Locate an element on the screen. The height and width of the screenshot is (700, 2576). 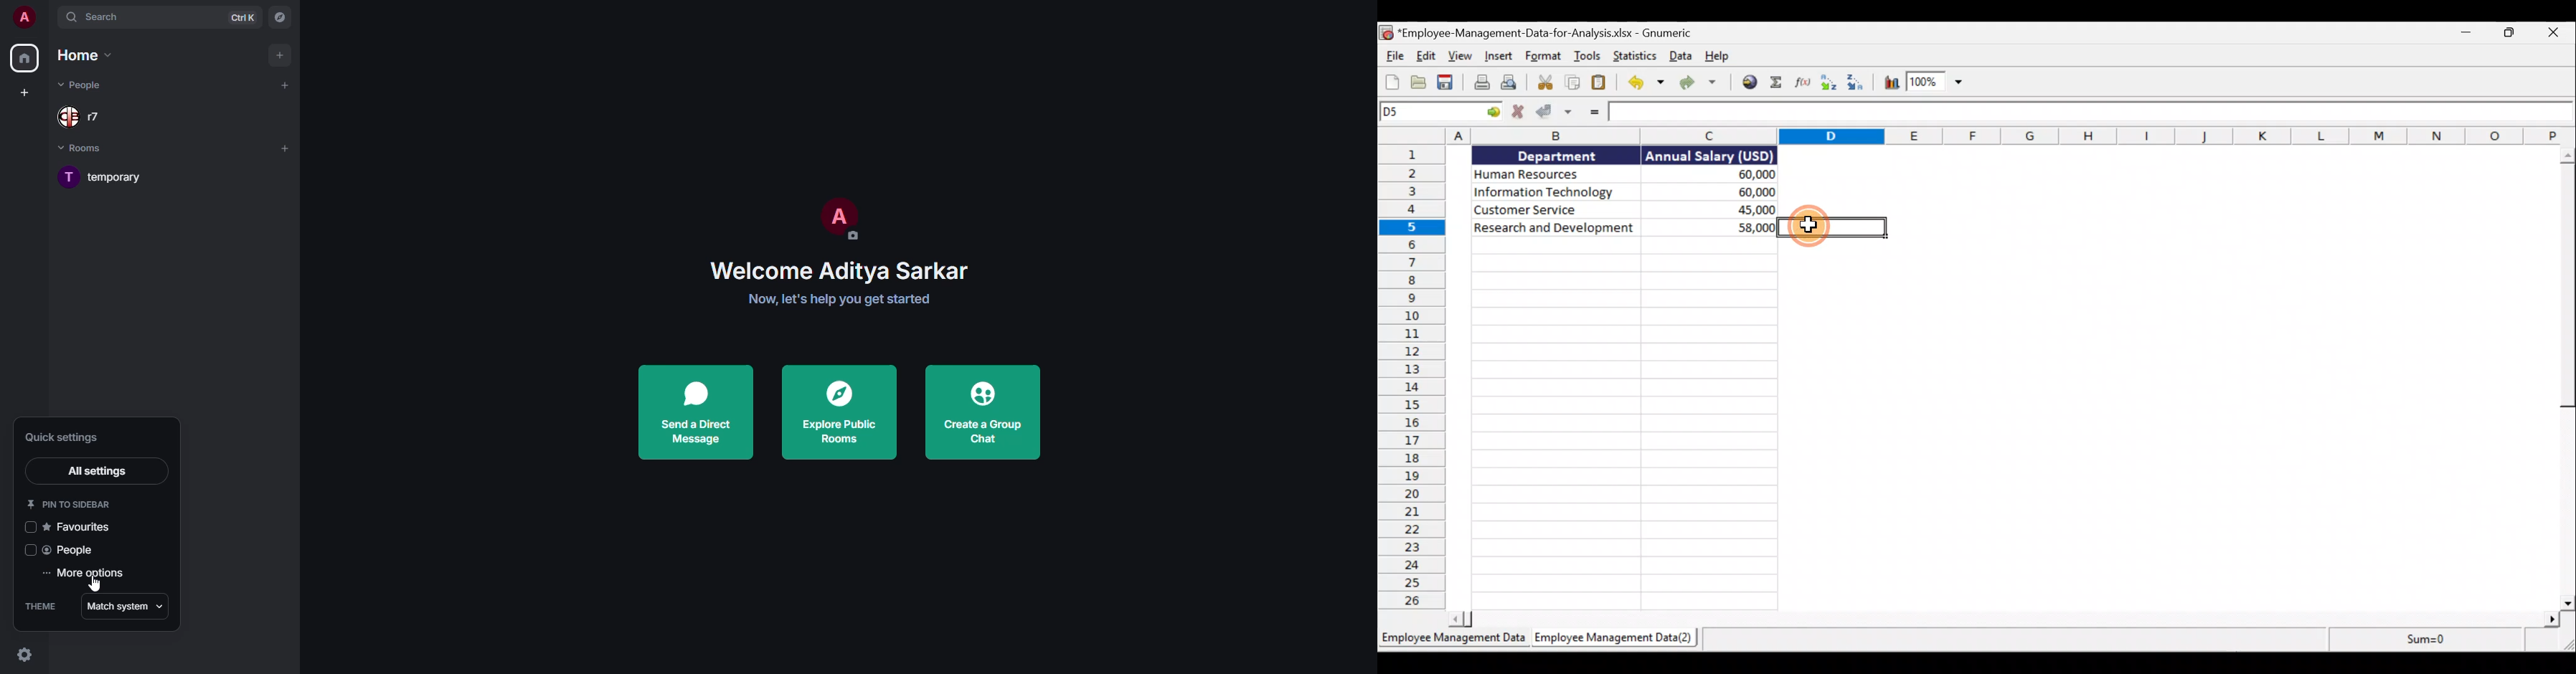
Zoom is located at coordinates (1942, 84).